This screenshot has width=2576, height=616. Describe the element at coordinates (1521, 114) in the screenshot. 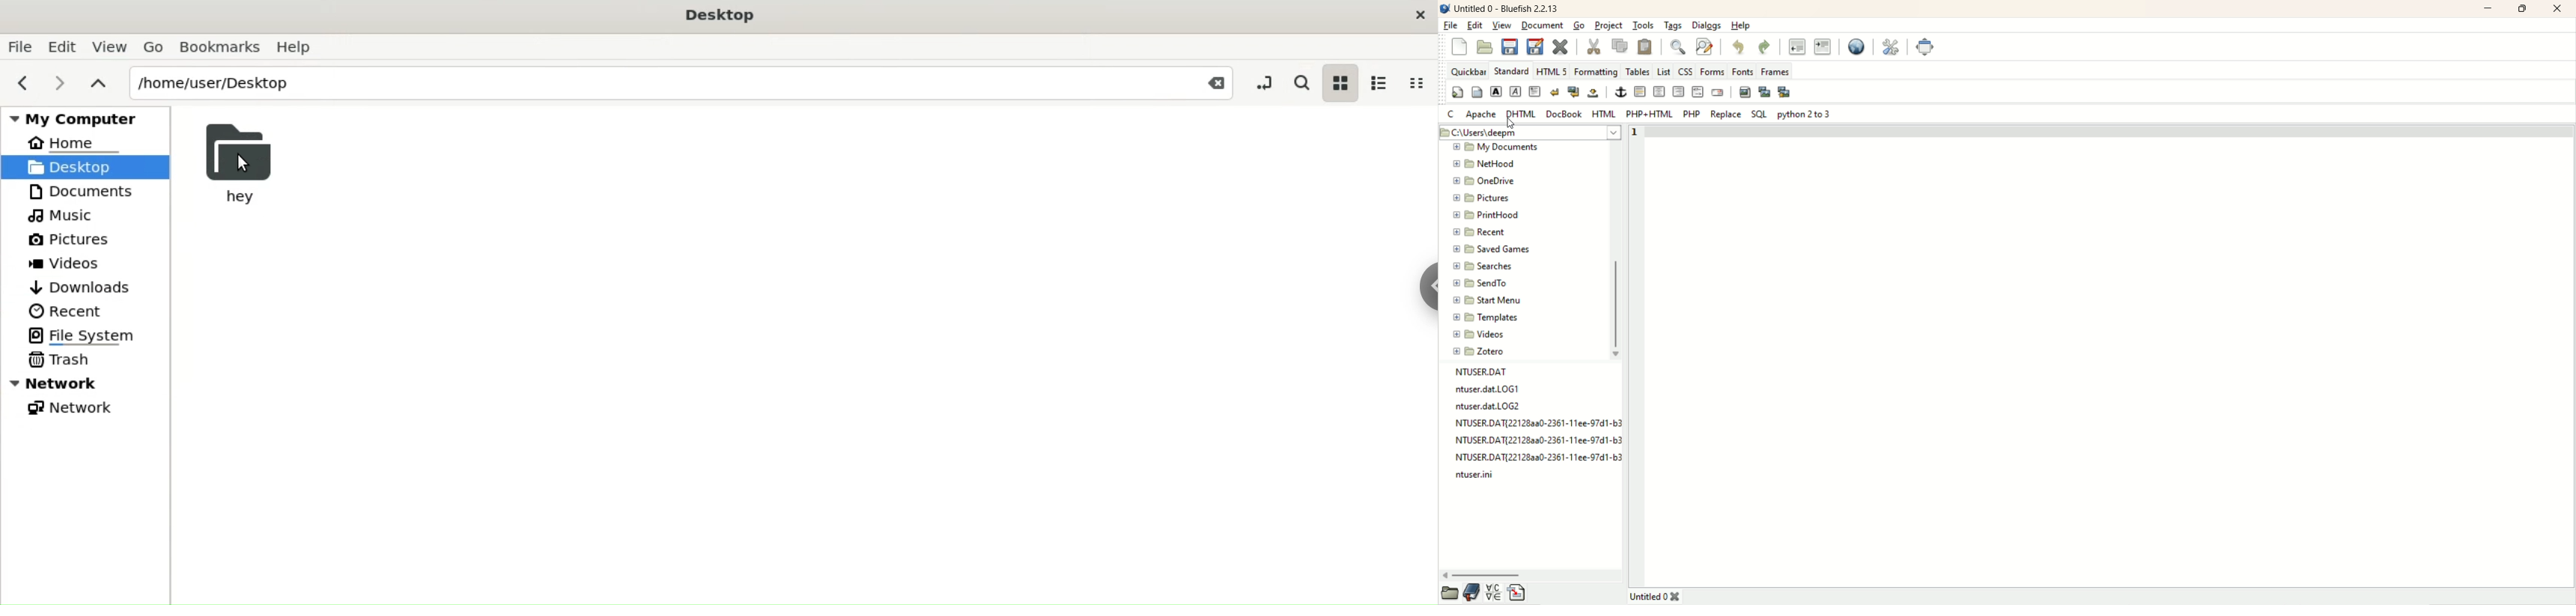

I see `DHTML` at that location.